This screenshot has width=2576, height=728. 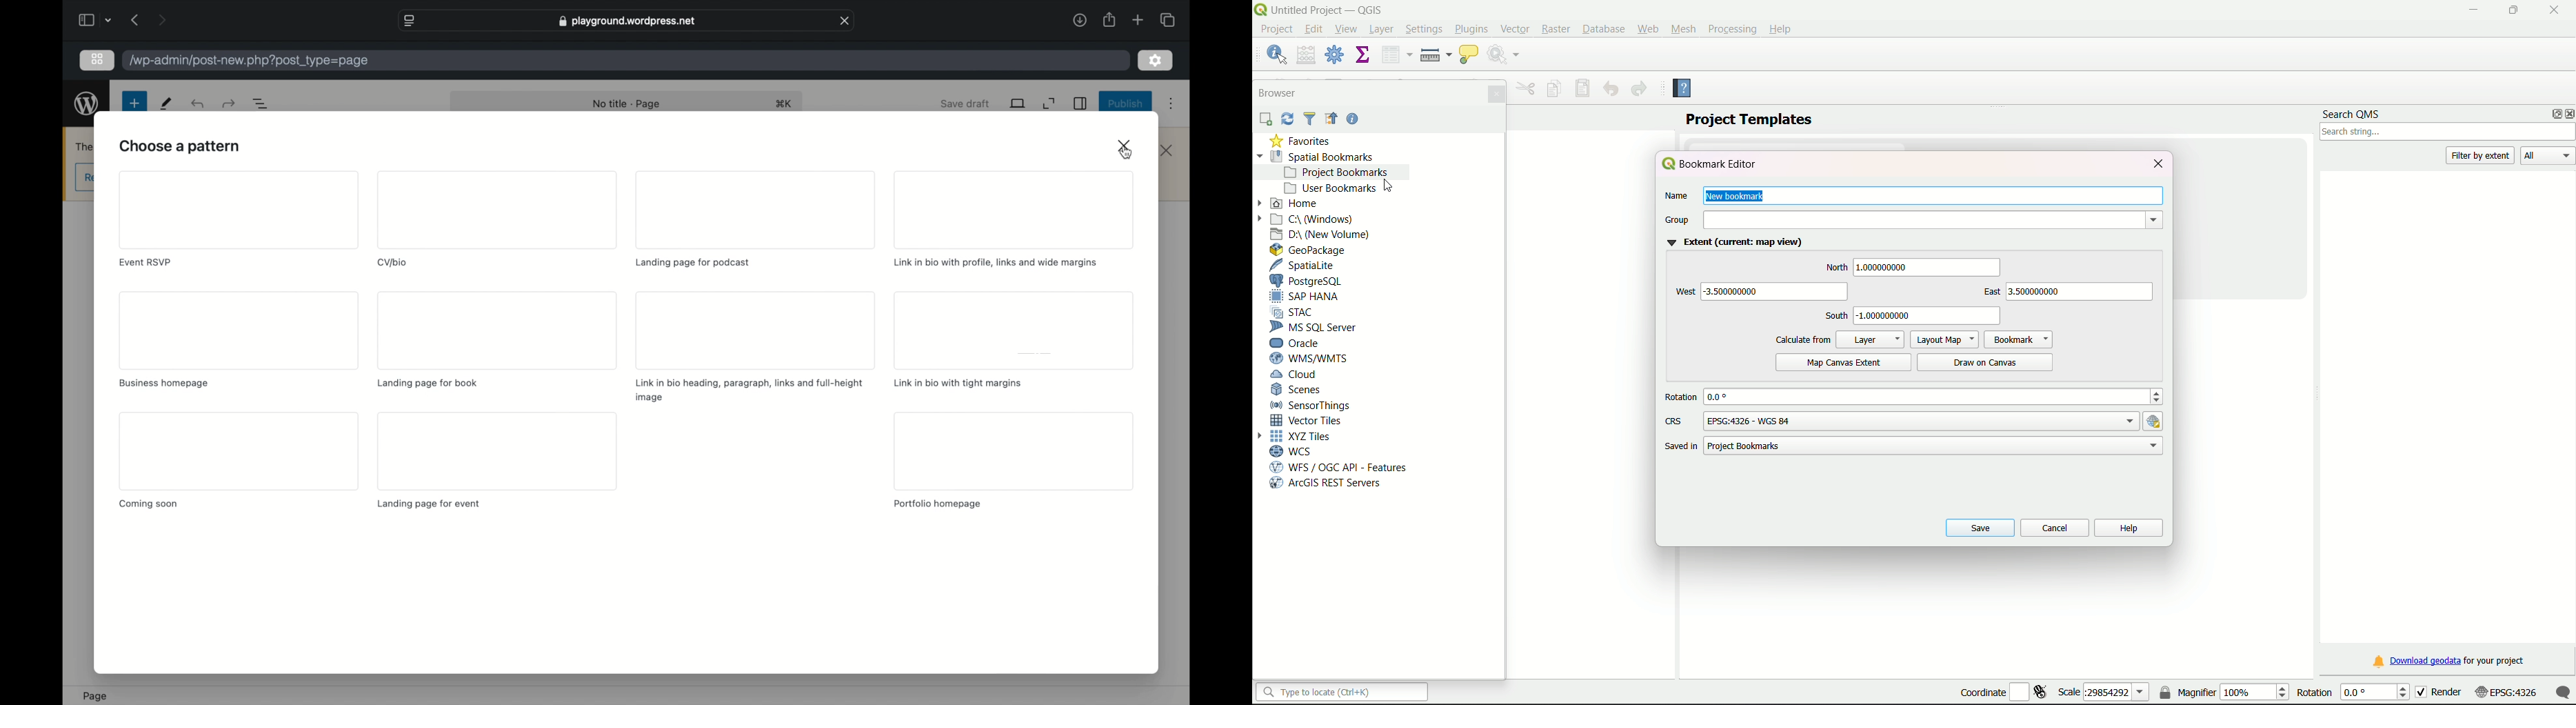 I want to click on redo, so click(x=198, y=103).